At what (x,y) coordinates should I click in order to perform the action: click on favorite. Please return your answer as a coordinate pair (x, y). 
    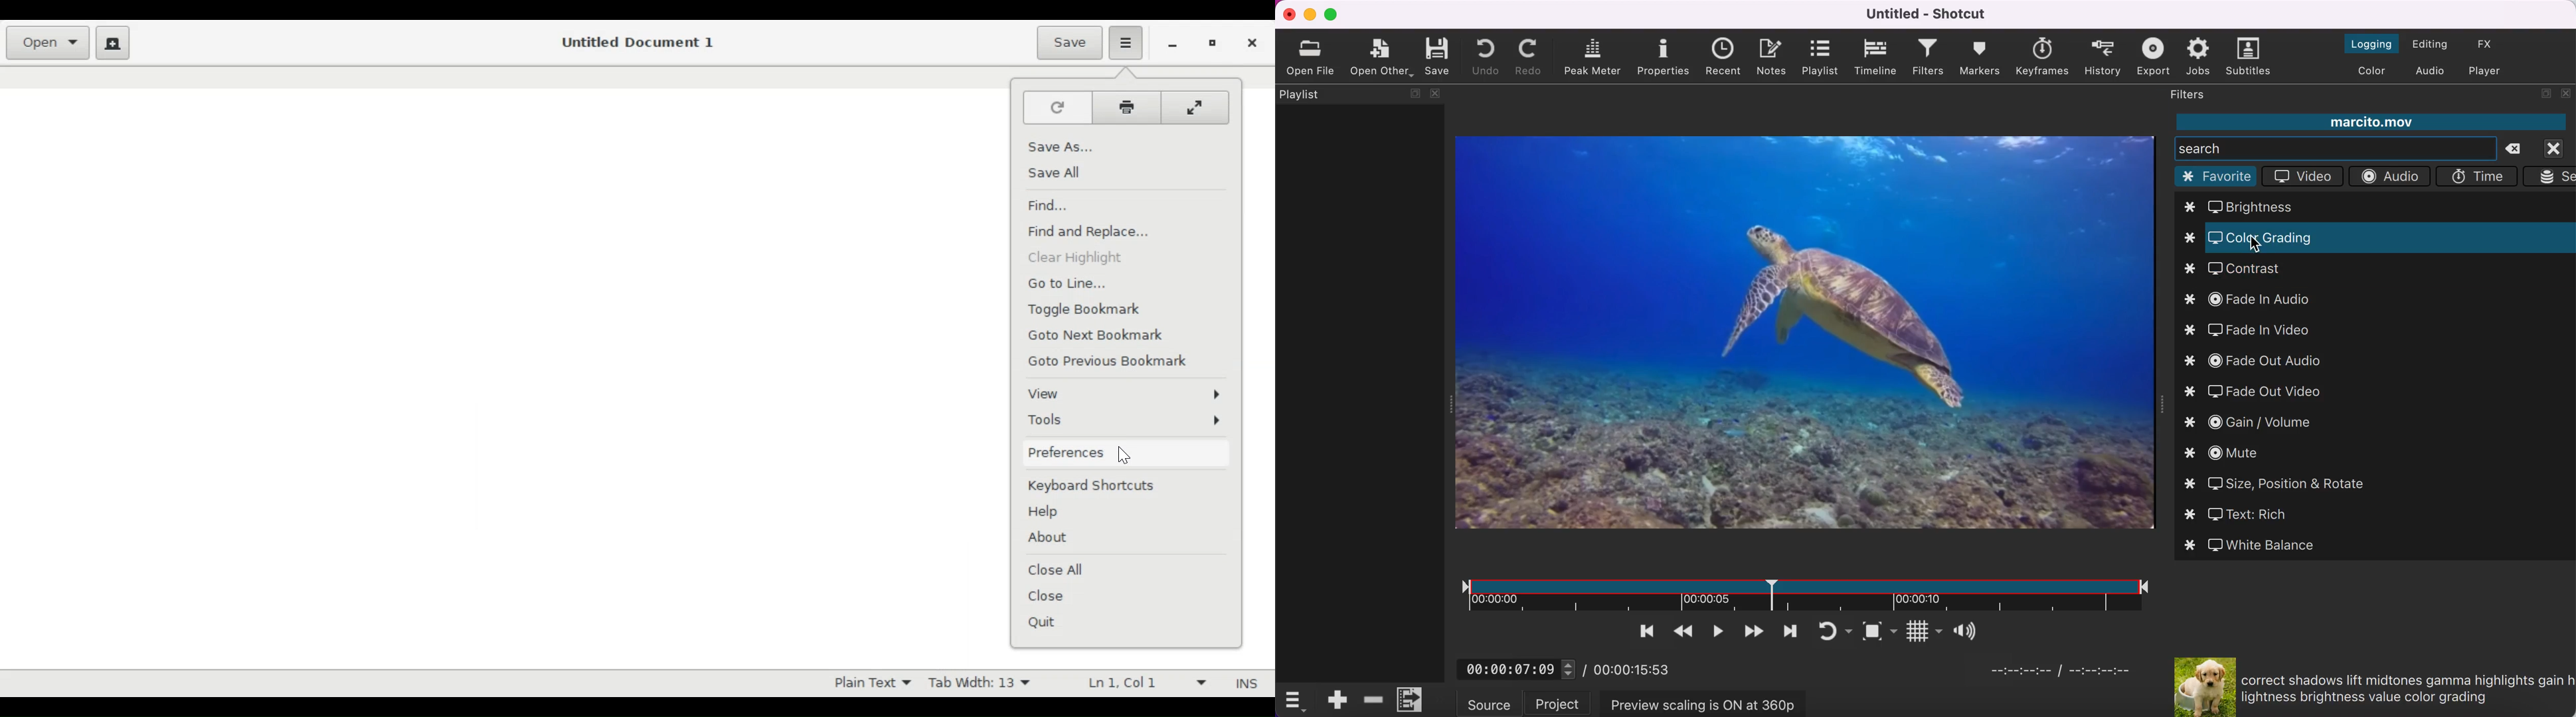
    Looking at the image, I should click on (2217, 176).